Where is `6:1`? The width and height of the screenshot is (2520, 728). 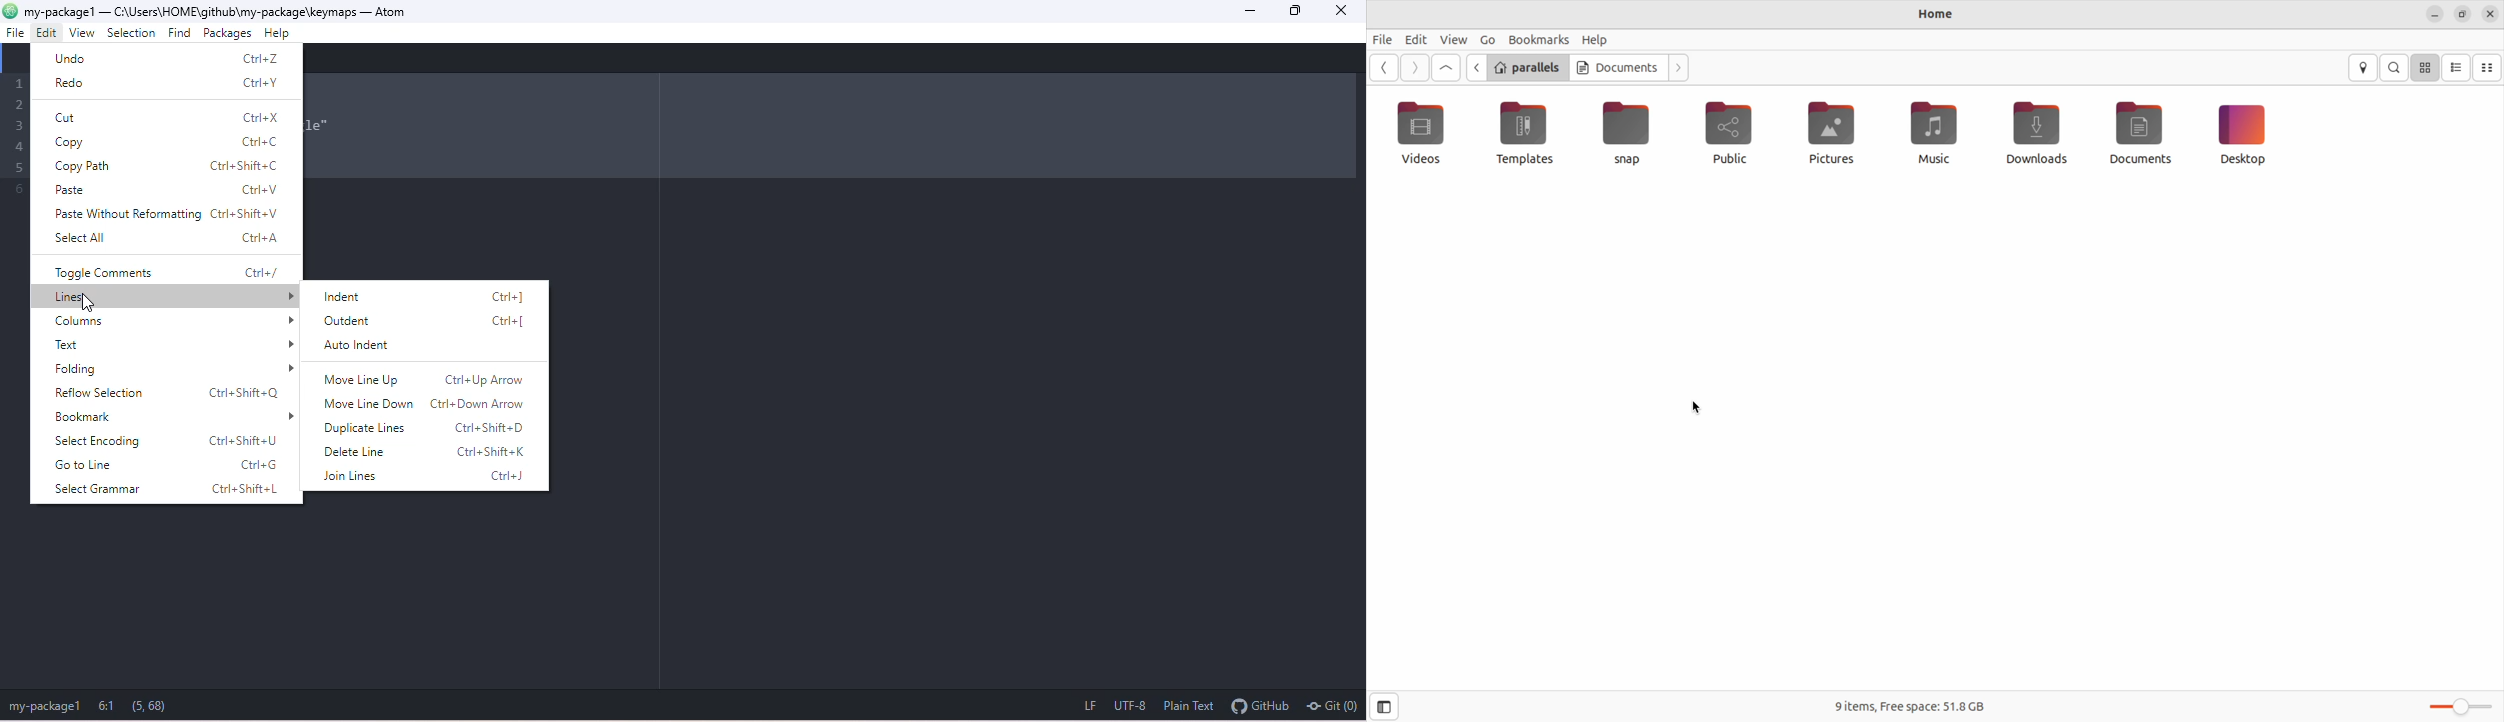
6:1 is located at coordinates (110, 706).